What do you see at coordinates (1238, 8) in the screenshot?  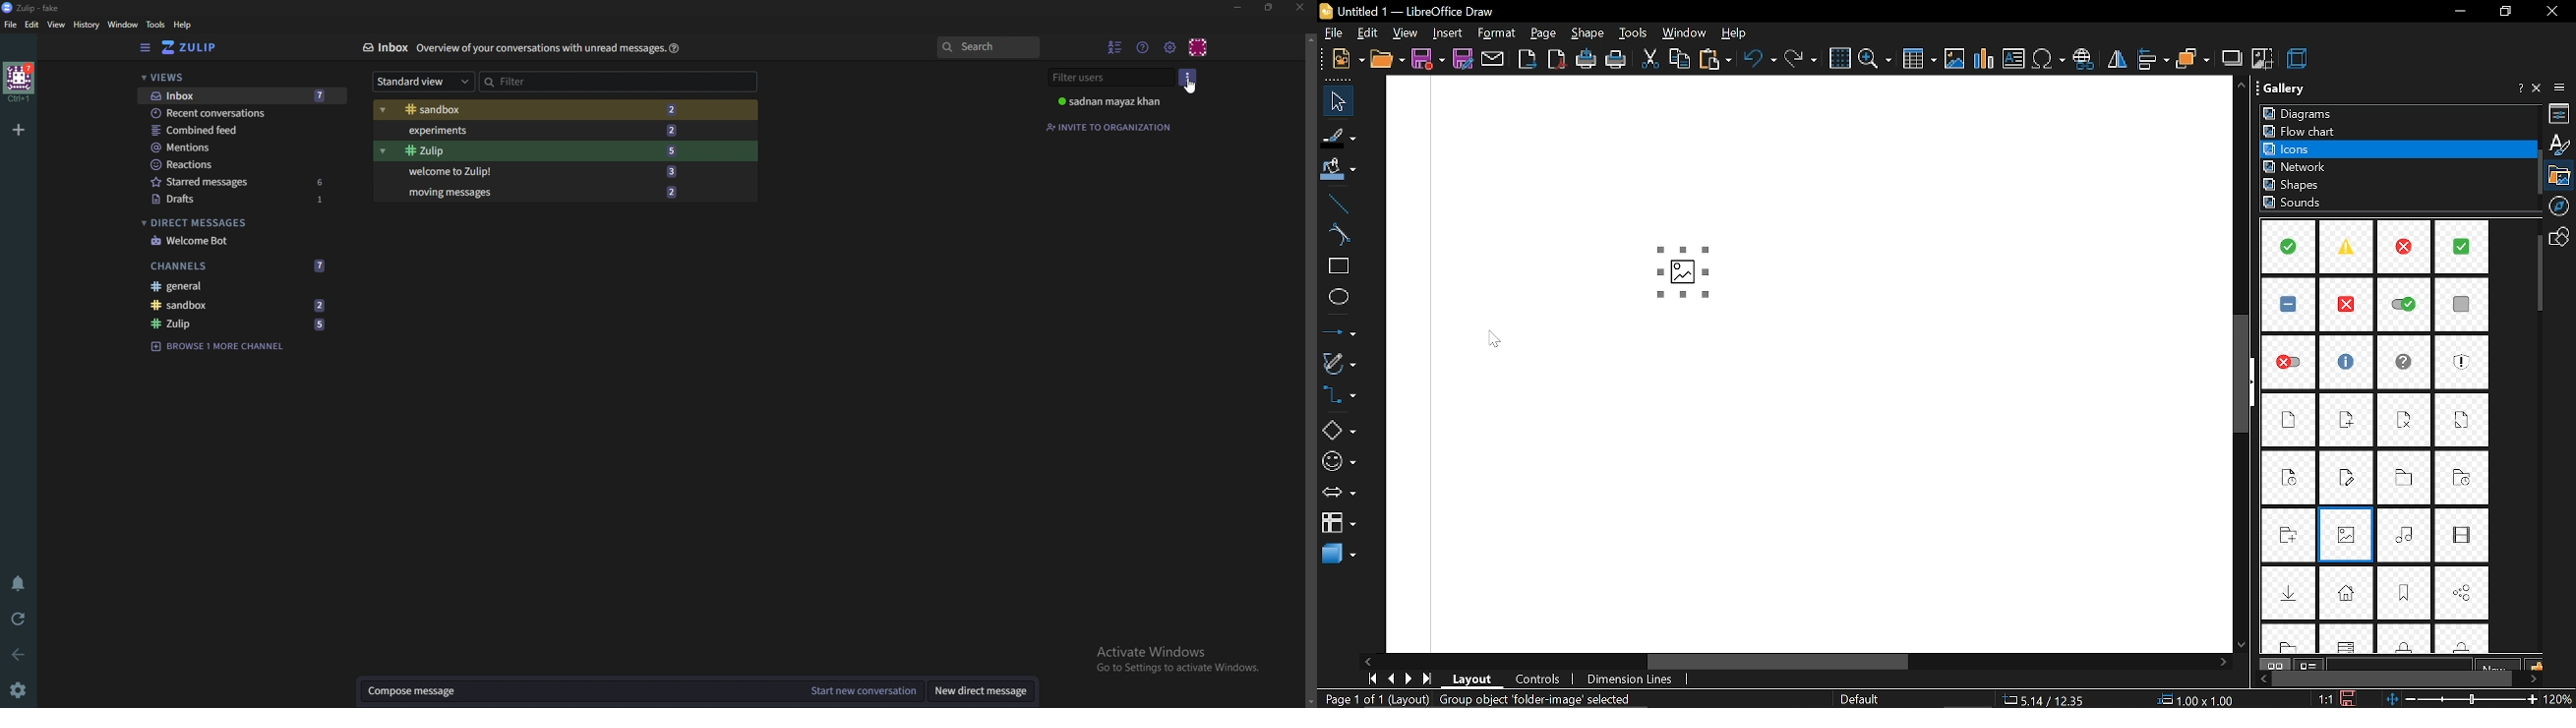 I see `Minimize` at bounding box center [1238, 8].